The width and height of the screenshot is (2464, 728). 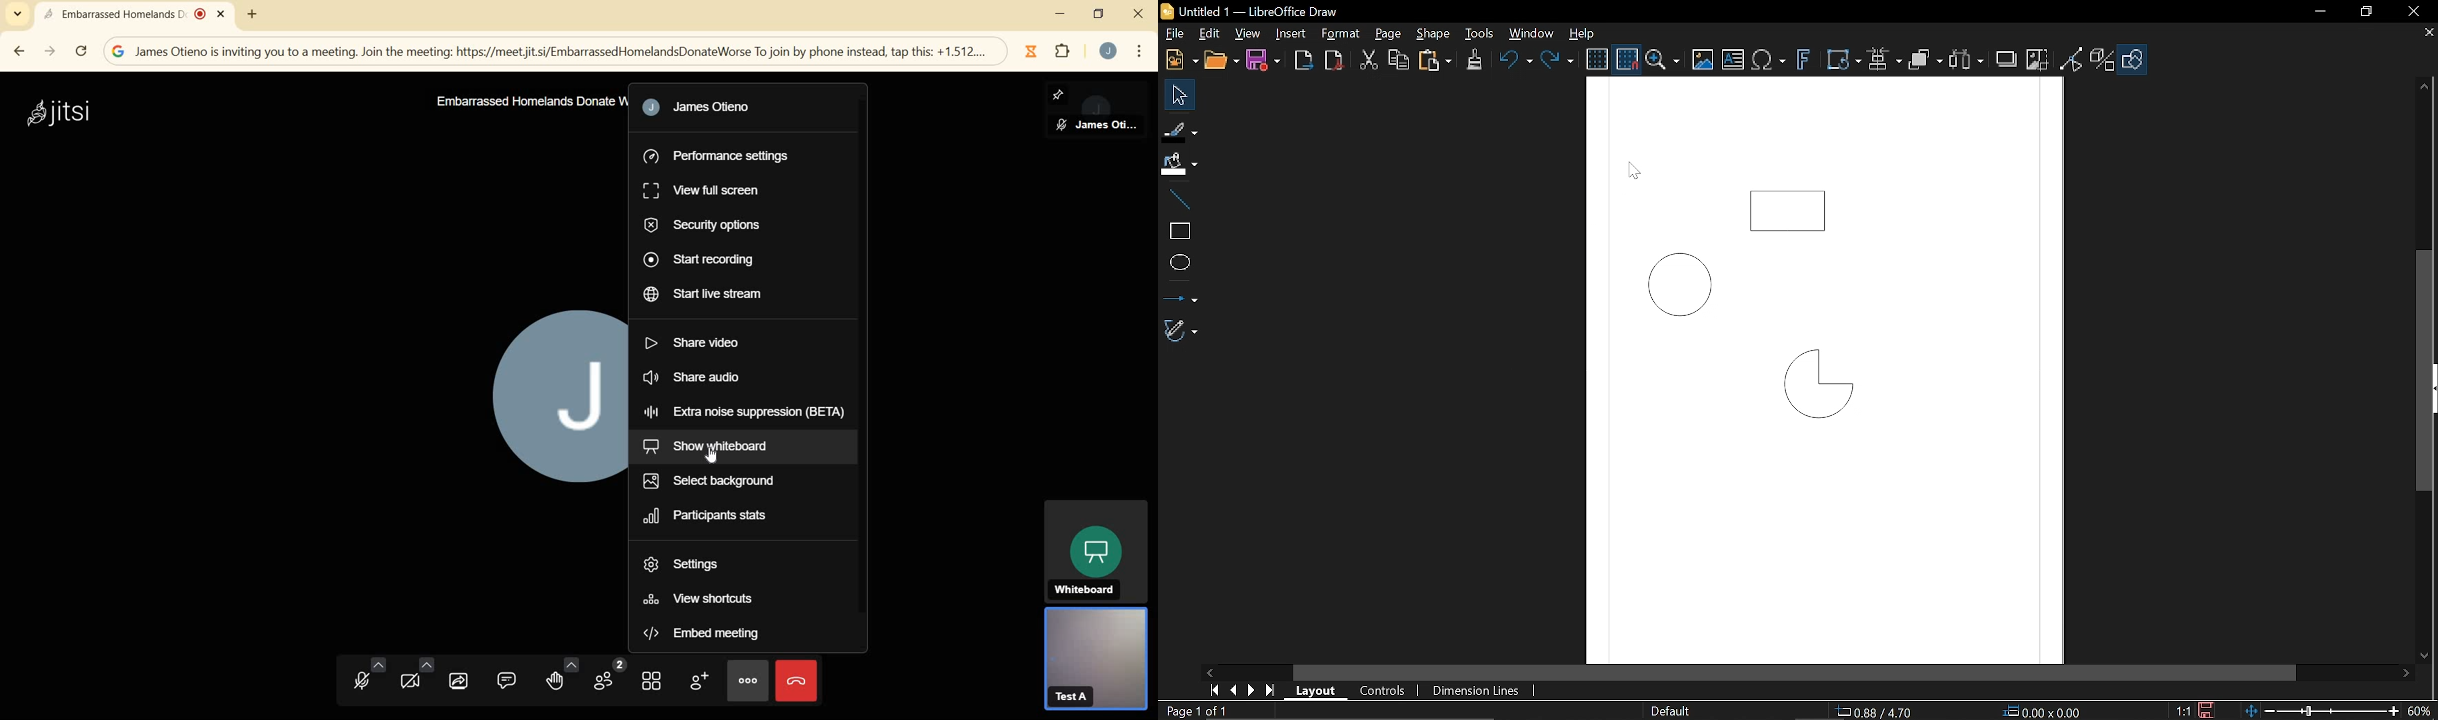 What do you see at coordinates (609, 675) in the screenshot?
I see `participants (2)` at bounding box center [609, 675].